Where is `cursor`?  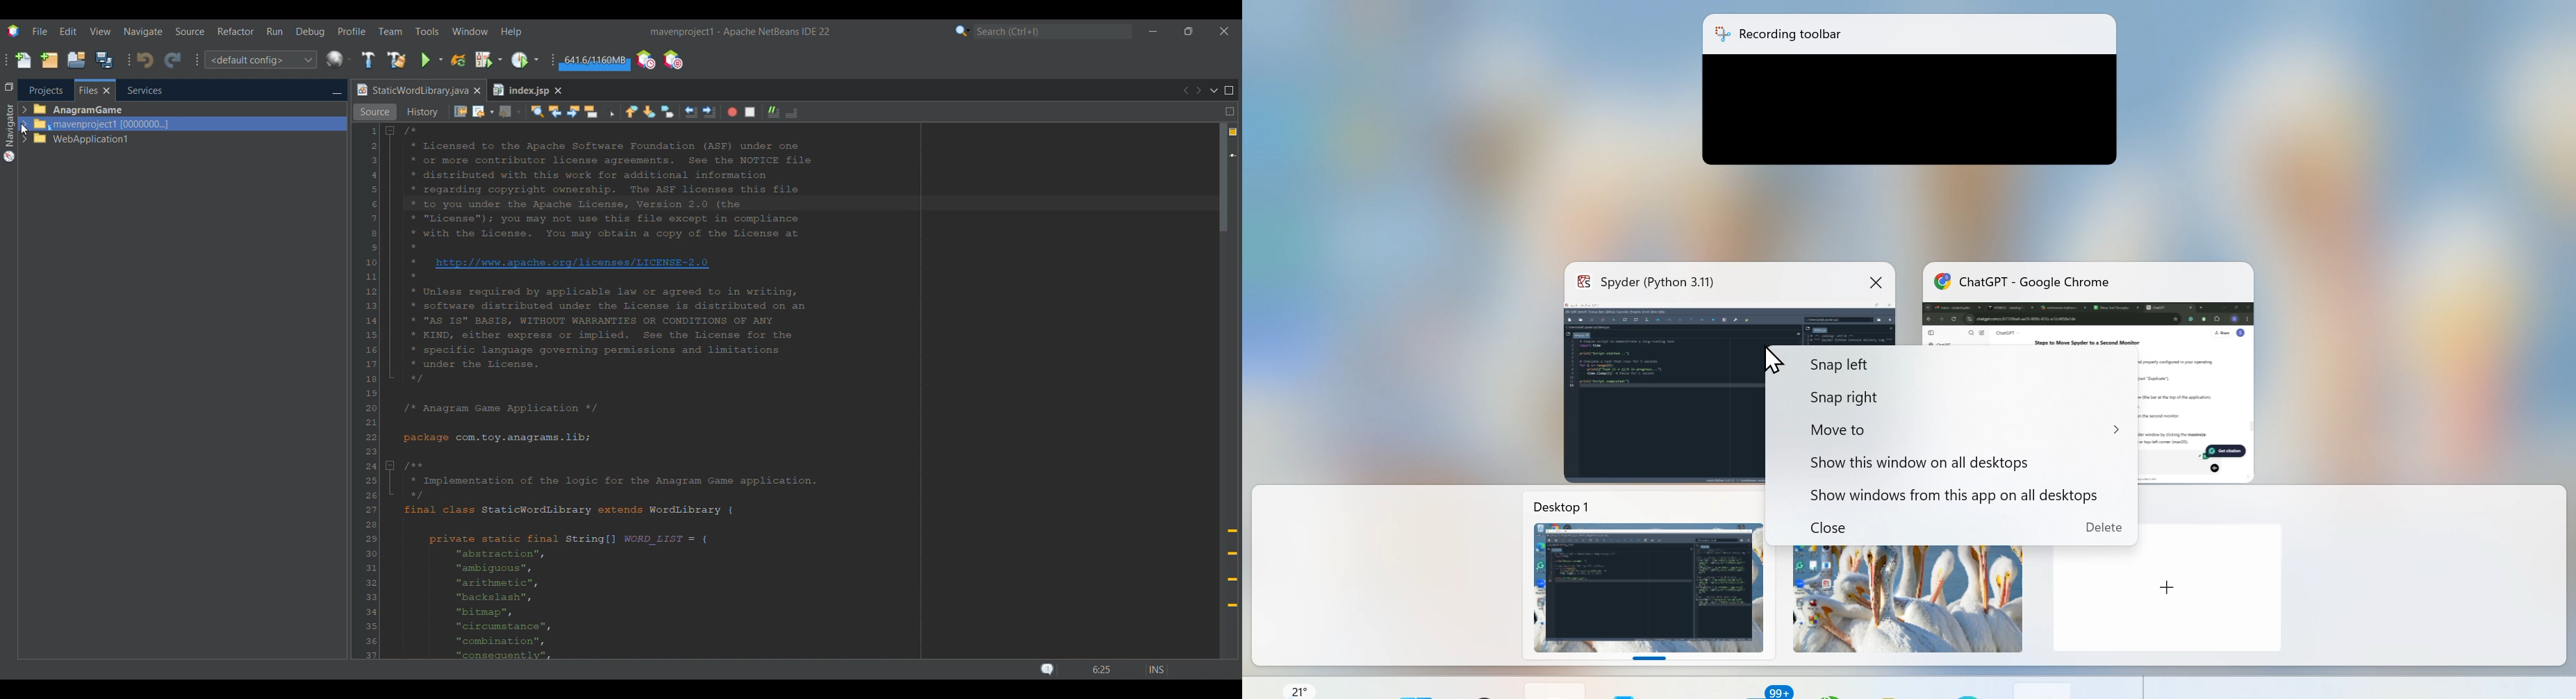 cursor is located at coordinates (1772, 359).